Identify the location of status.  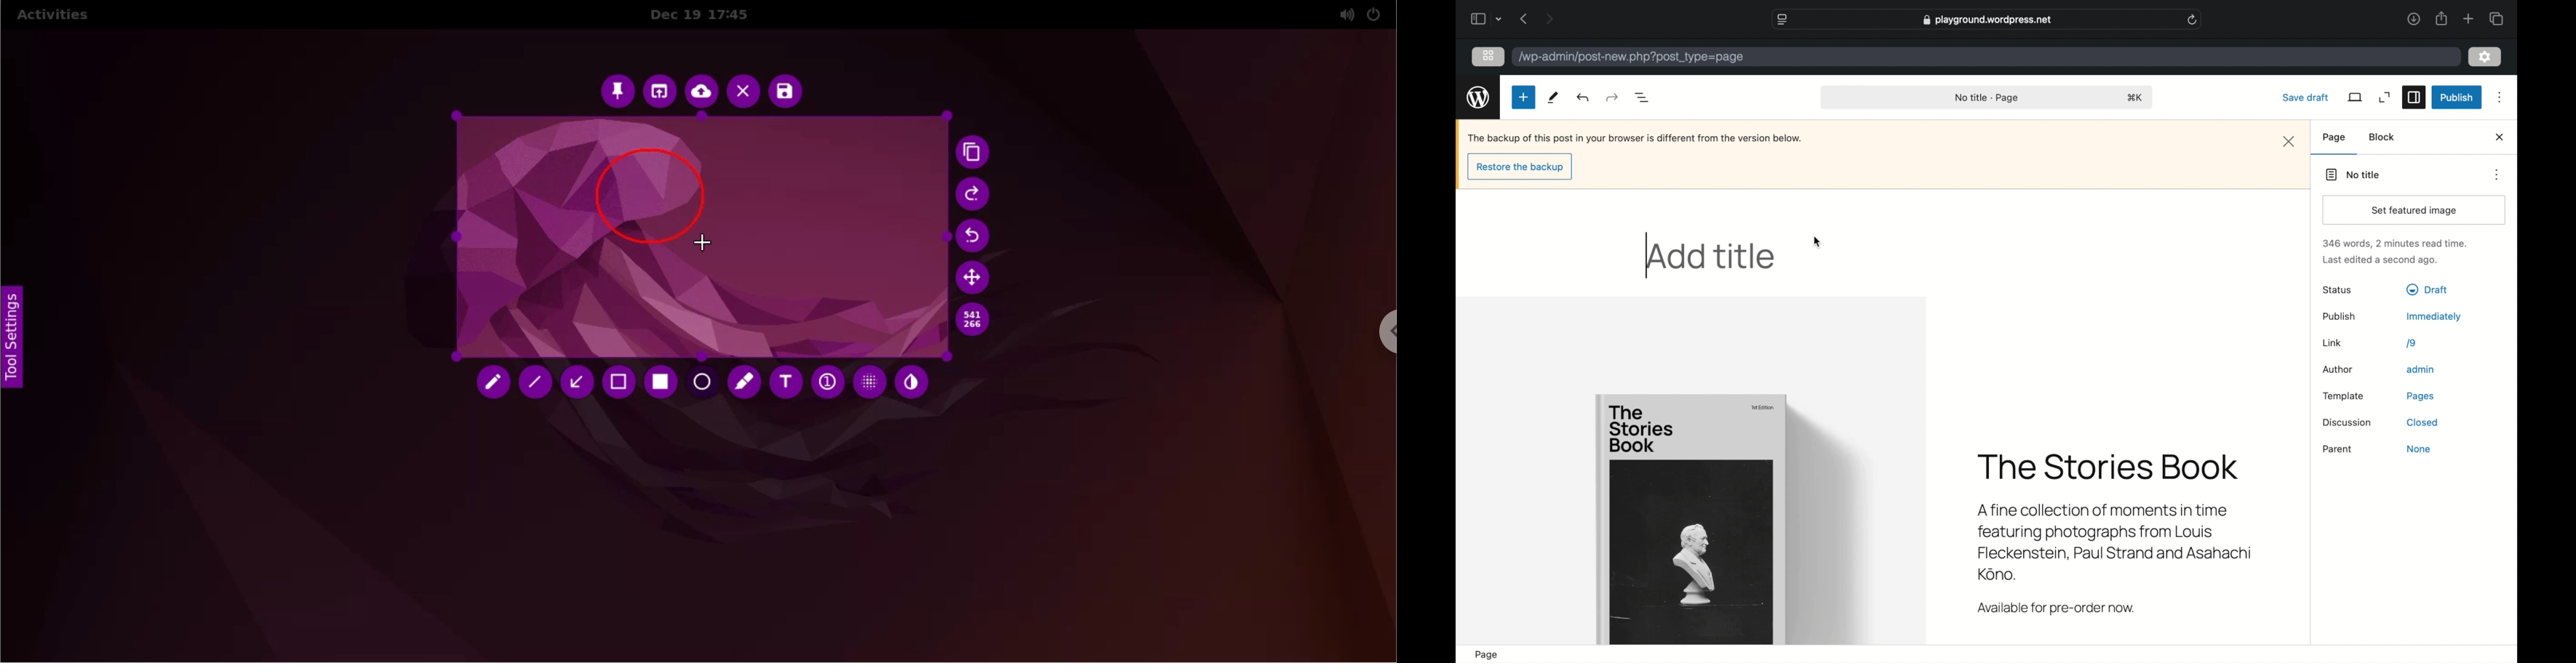
(2339, 290).